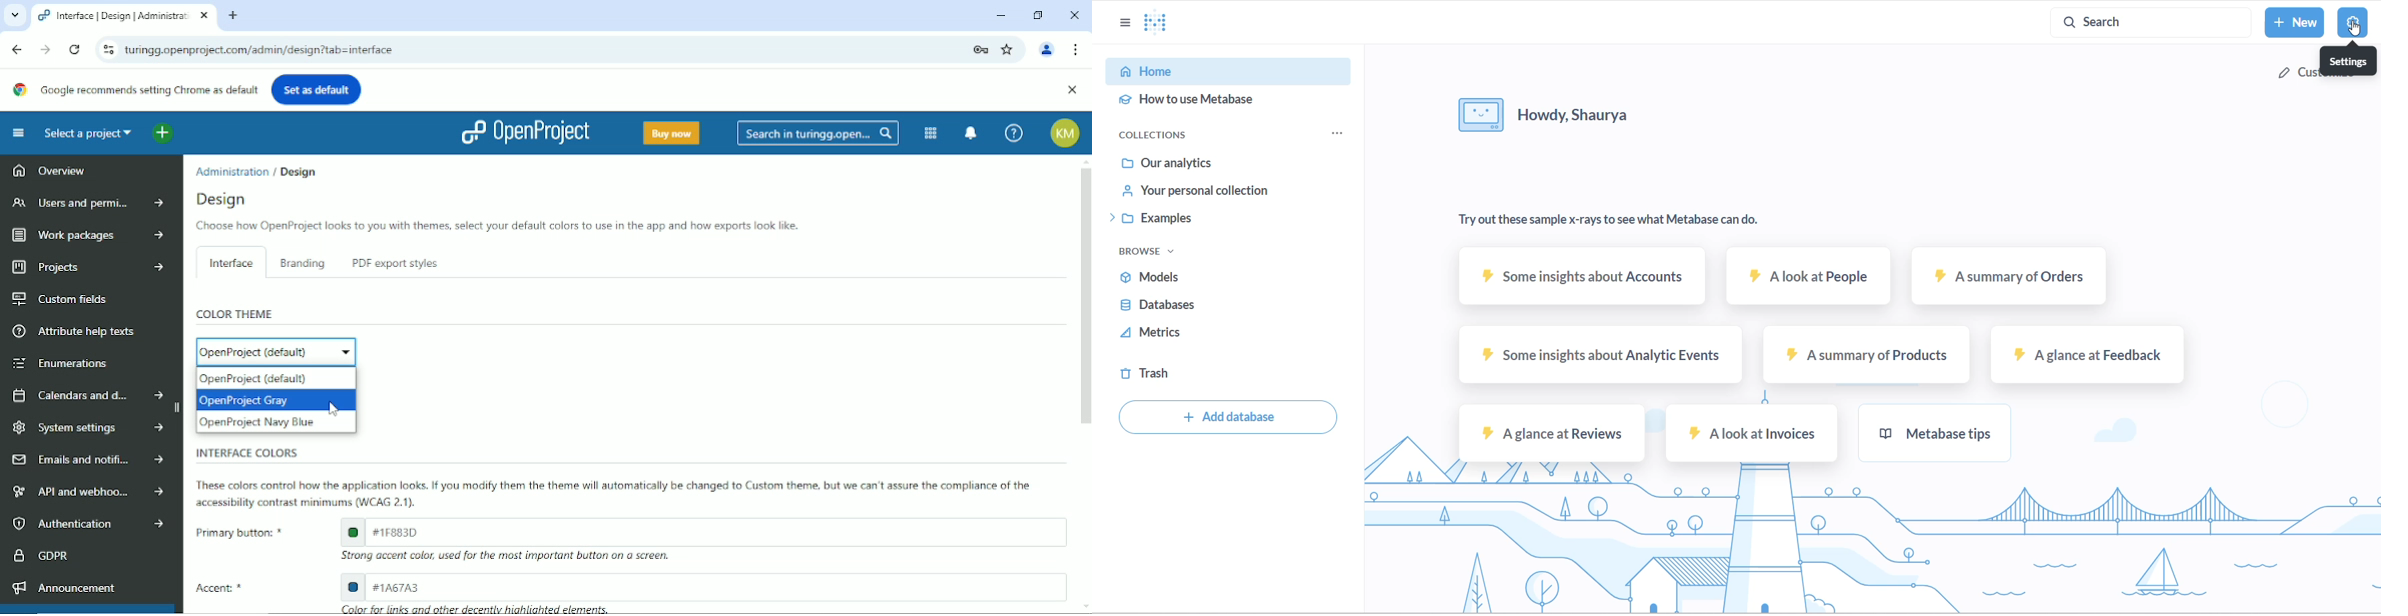  I want to click on close current window, so click(204, 16).